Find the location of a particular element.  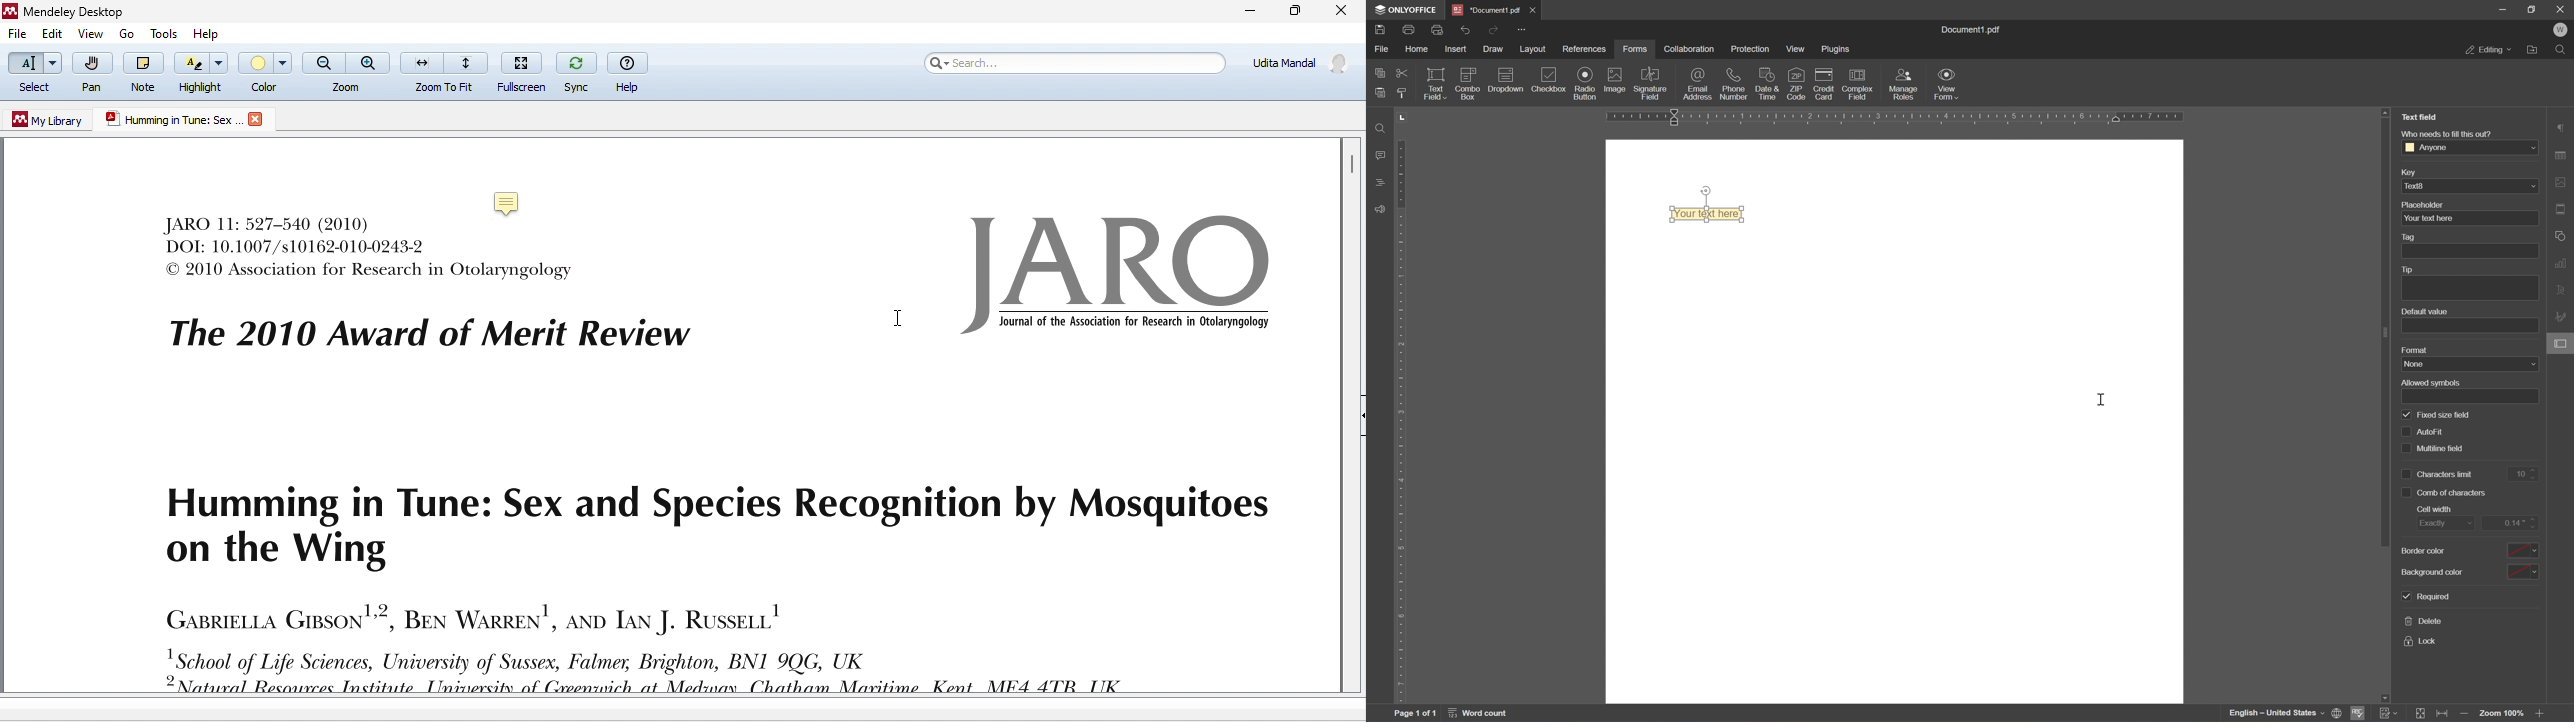

view form is located at coordinates (1948, 84).